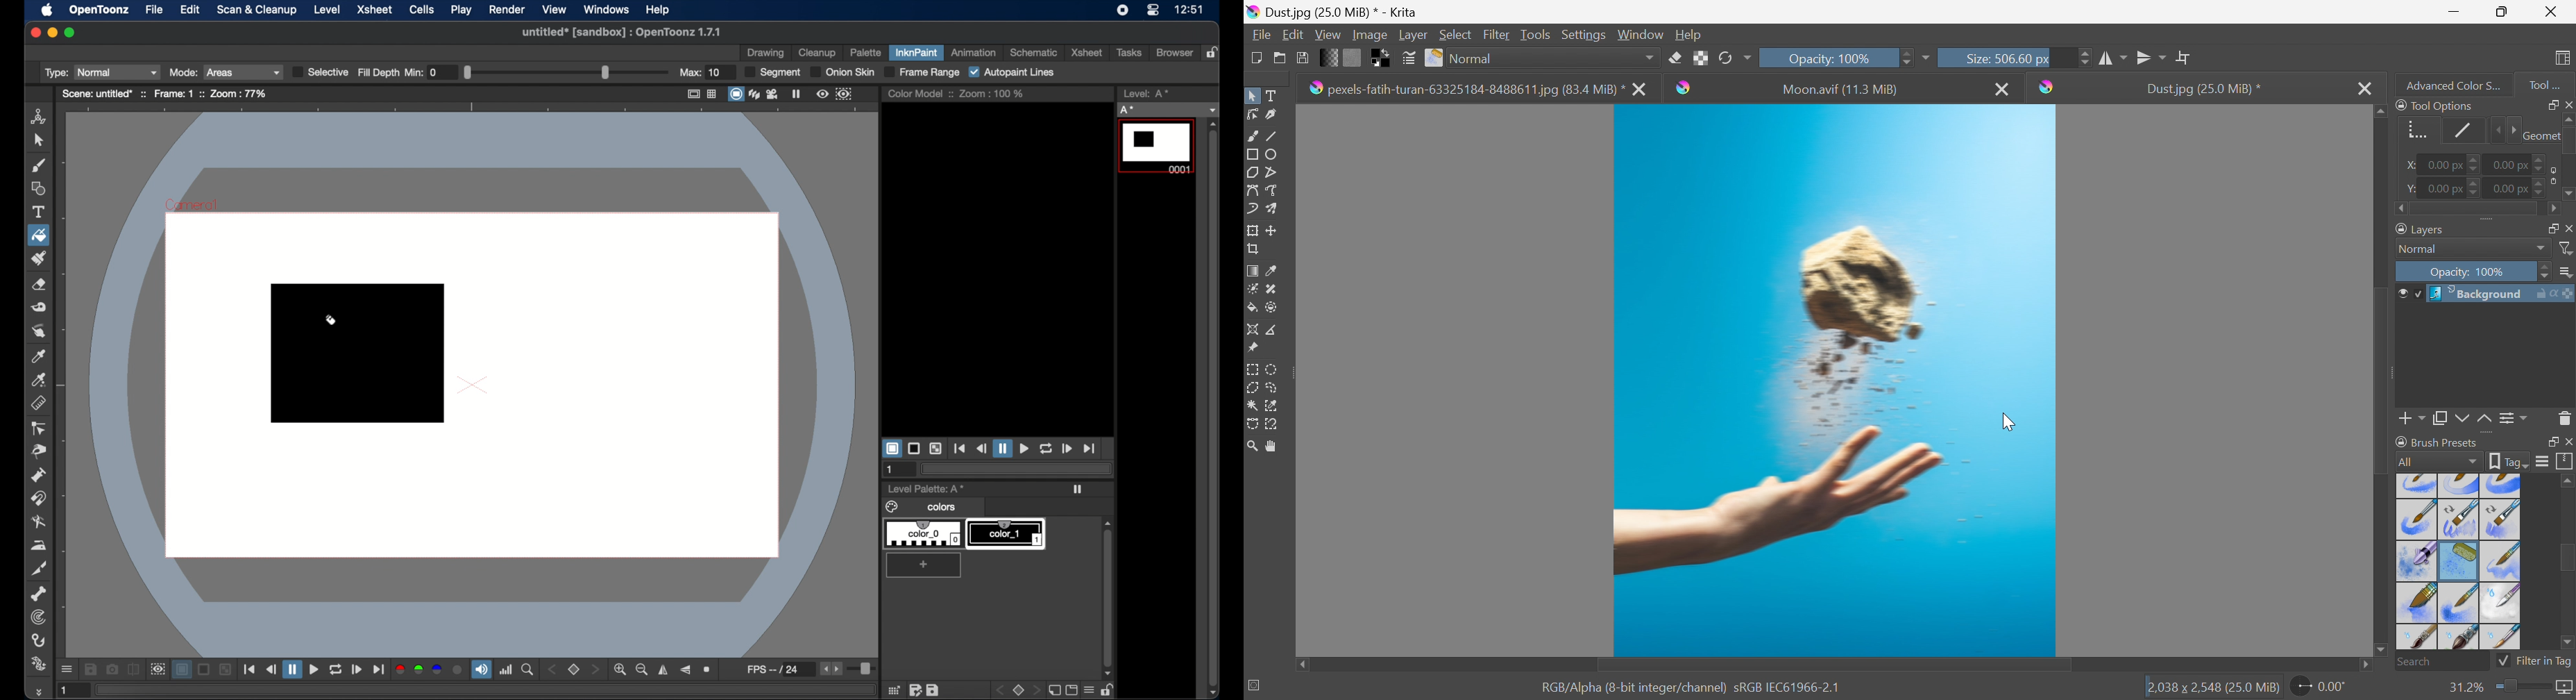 This screenshot has height=700, width=2576. I want to click on paint brush tool, so click(40, 258).